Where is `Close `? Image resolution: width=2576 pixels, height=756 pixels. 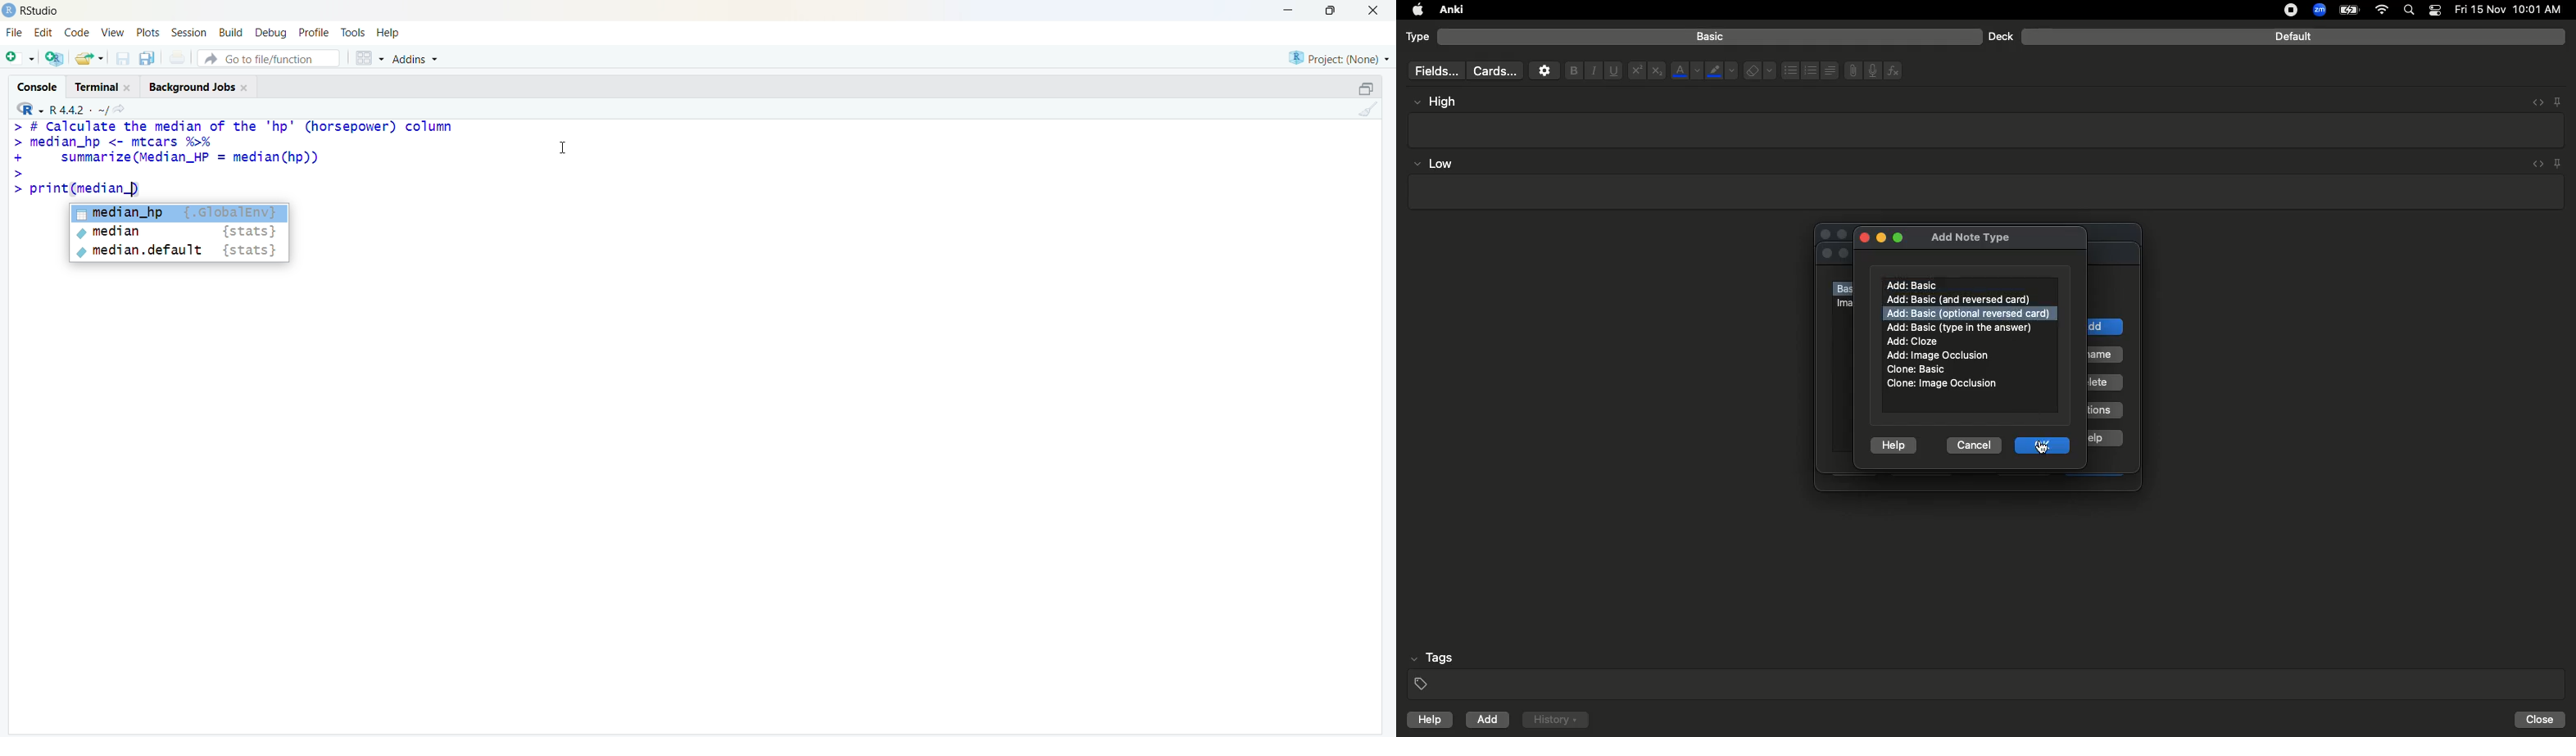 Close  is located at coordinates (129, 87).